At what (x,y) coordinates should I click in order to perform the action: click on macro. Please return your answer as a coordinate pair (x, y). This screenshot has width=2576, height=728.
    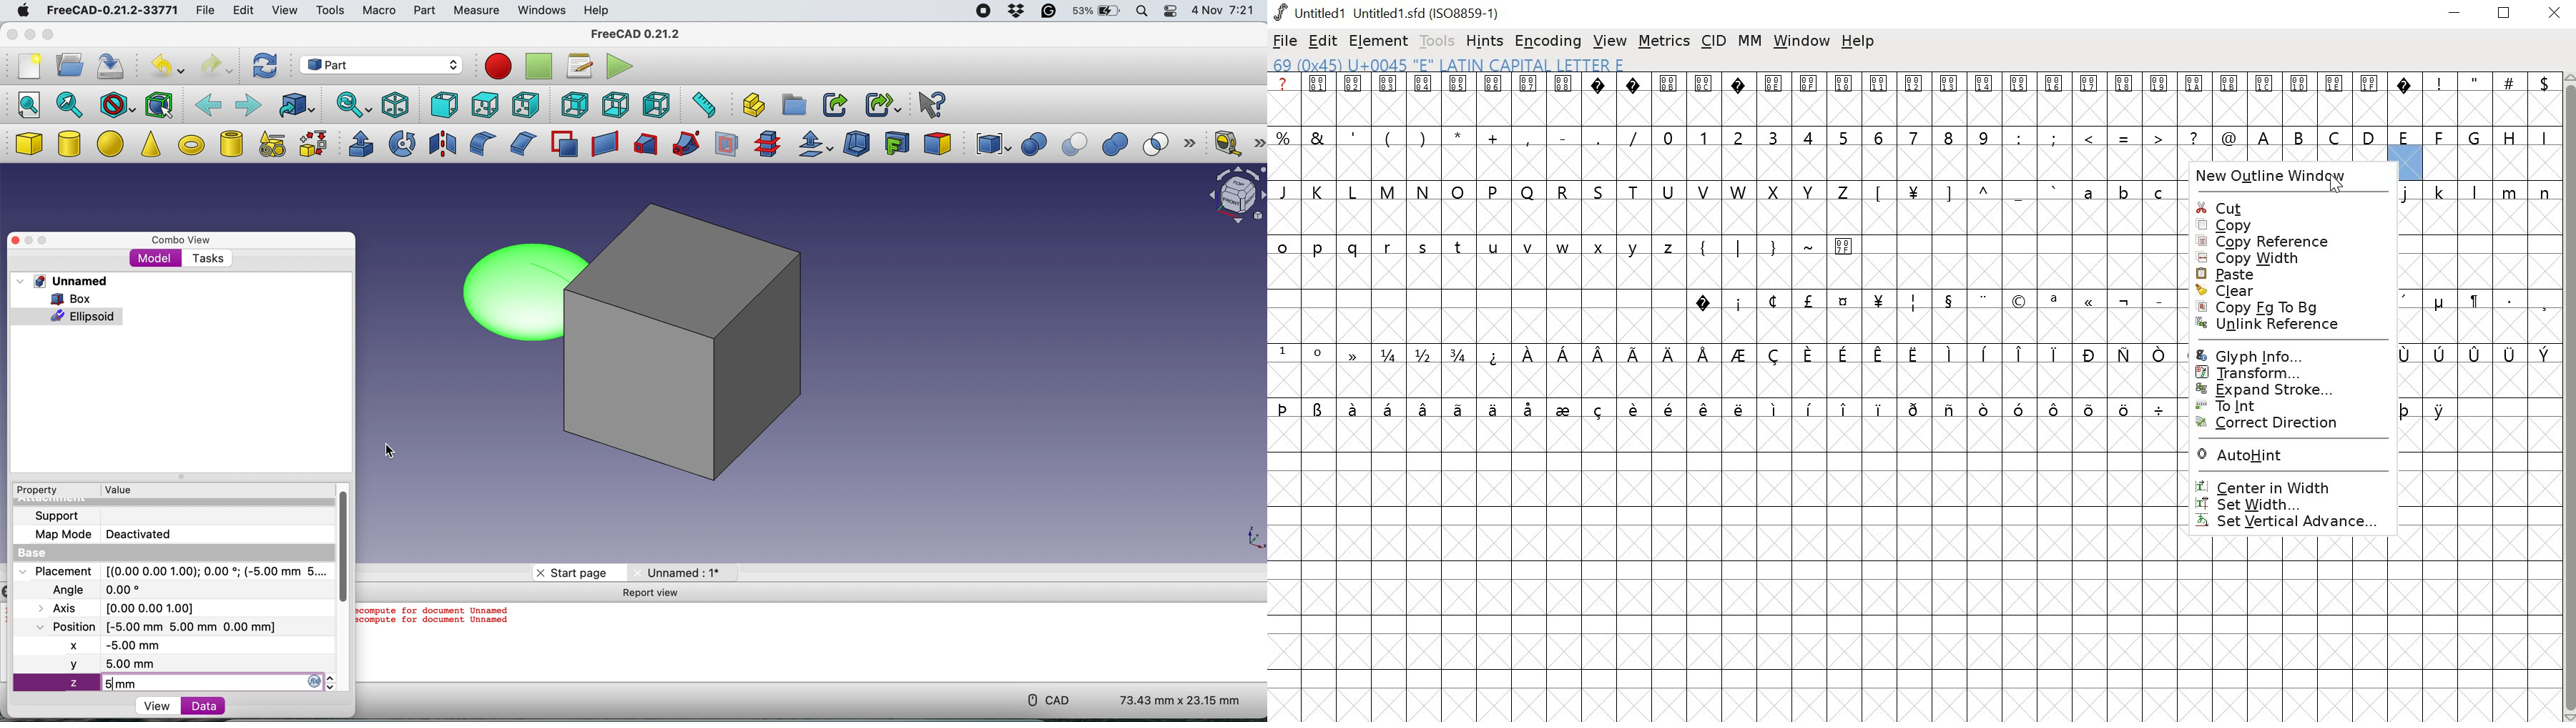
    Looking at the image, I should click on (379, 11).